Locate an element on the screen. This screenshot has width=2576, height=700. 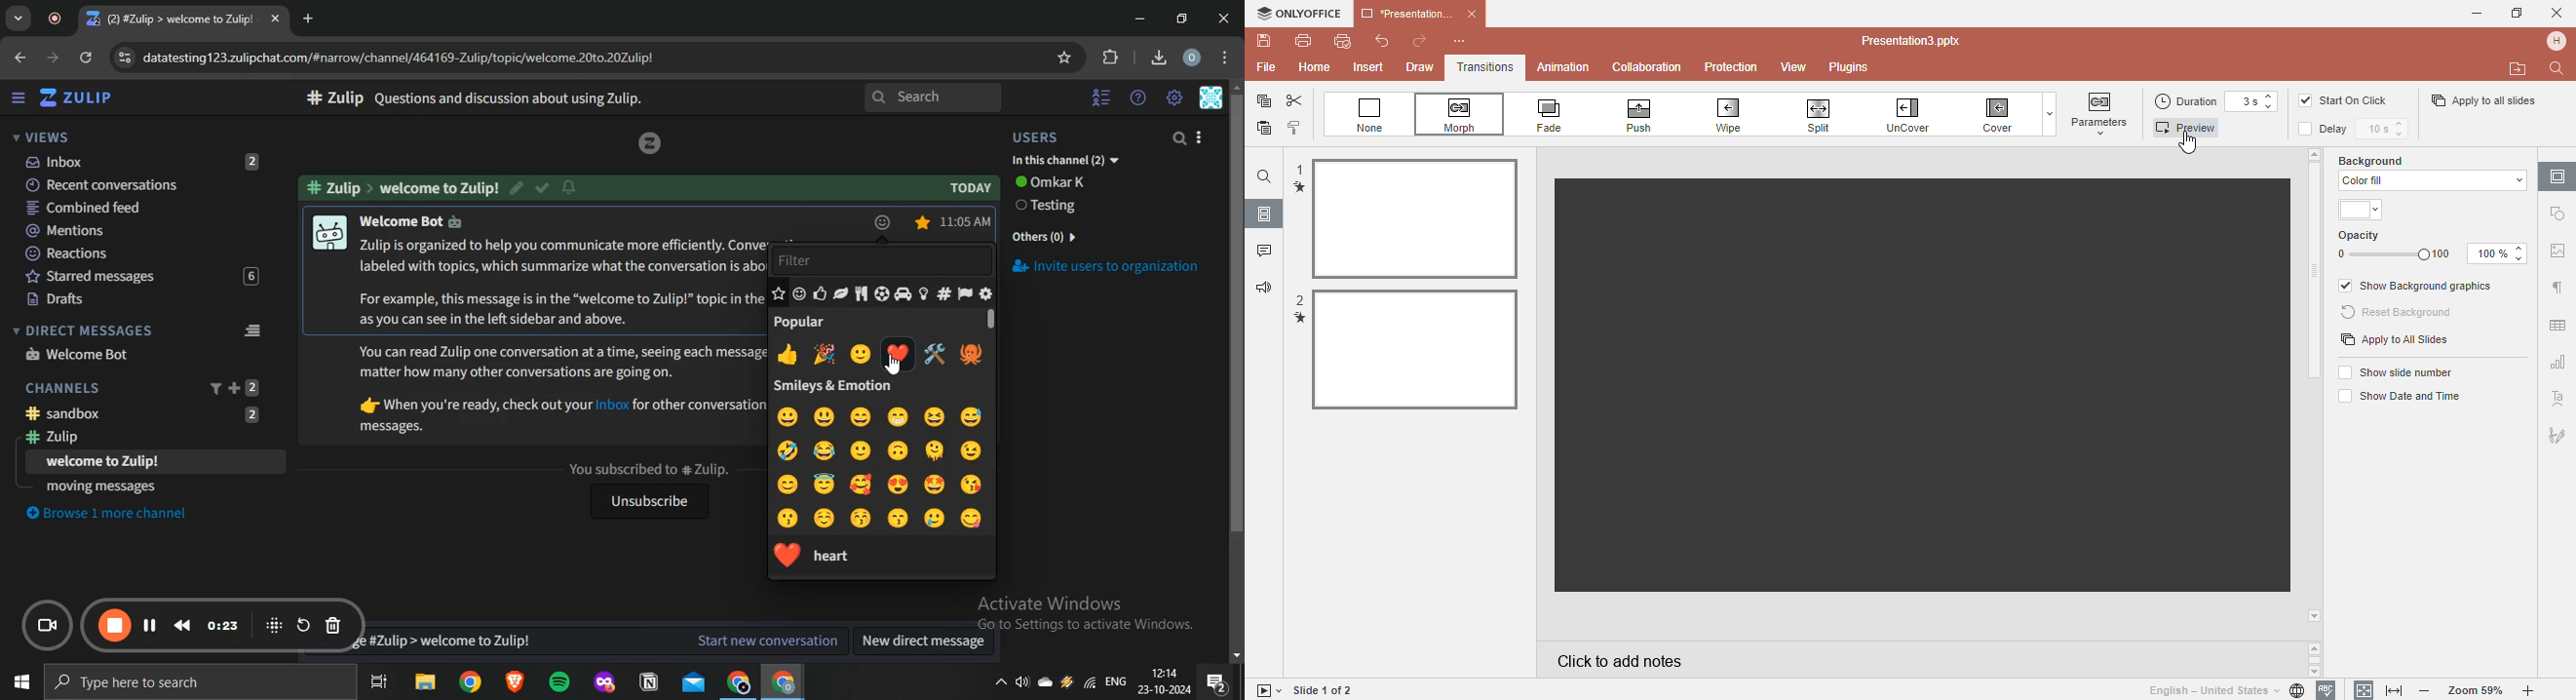
search tab is located at coordinates (18, 19).